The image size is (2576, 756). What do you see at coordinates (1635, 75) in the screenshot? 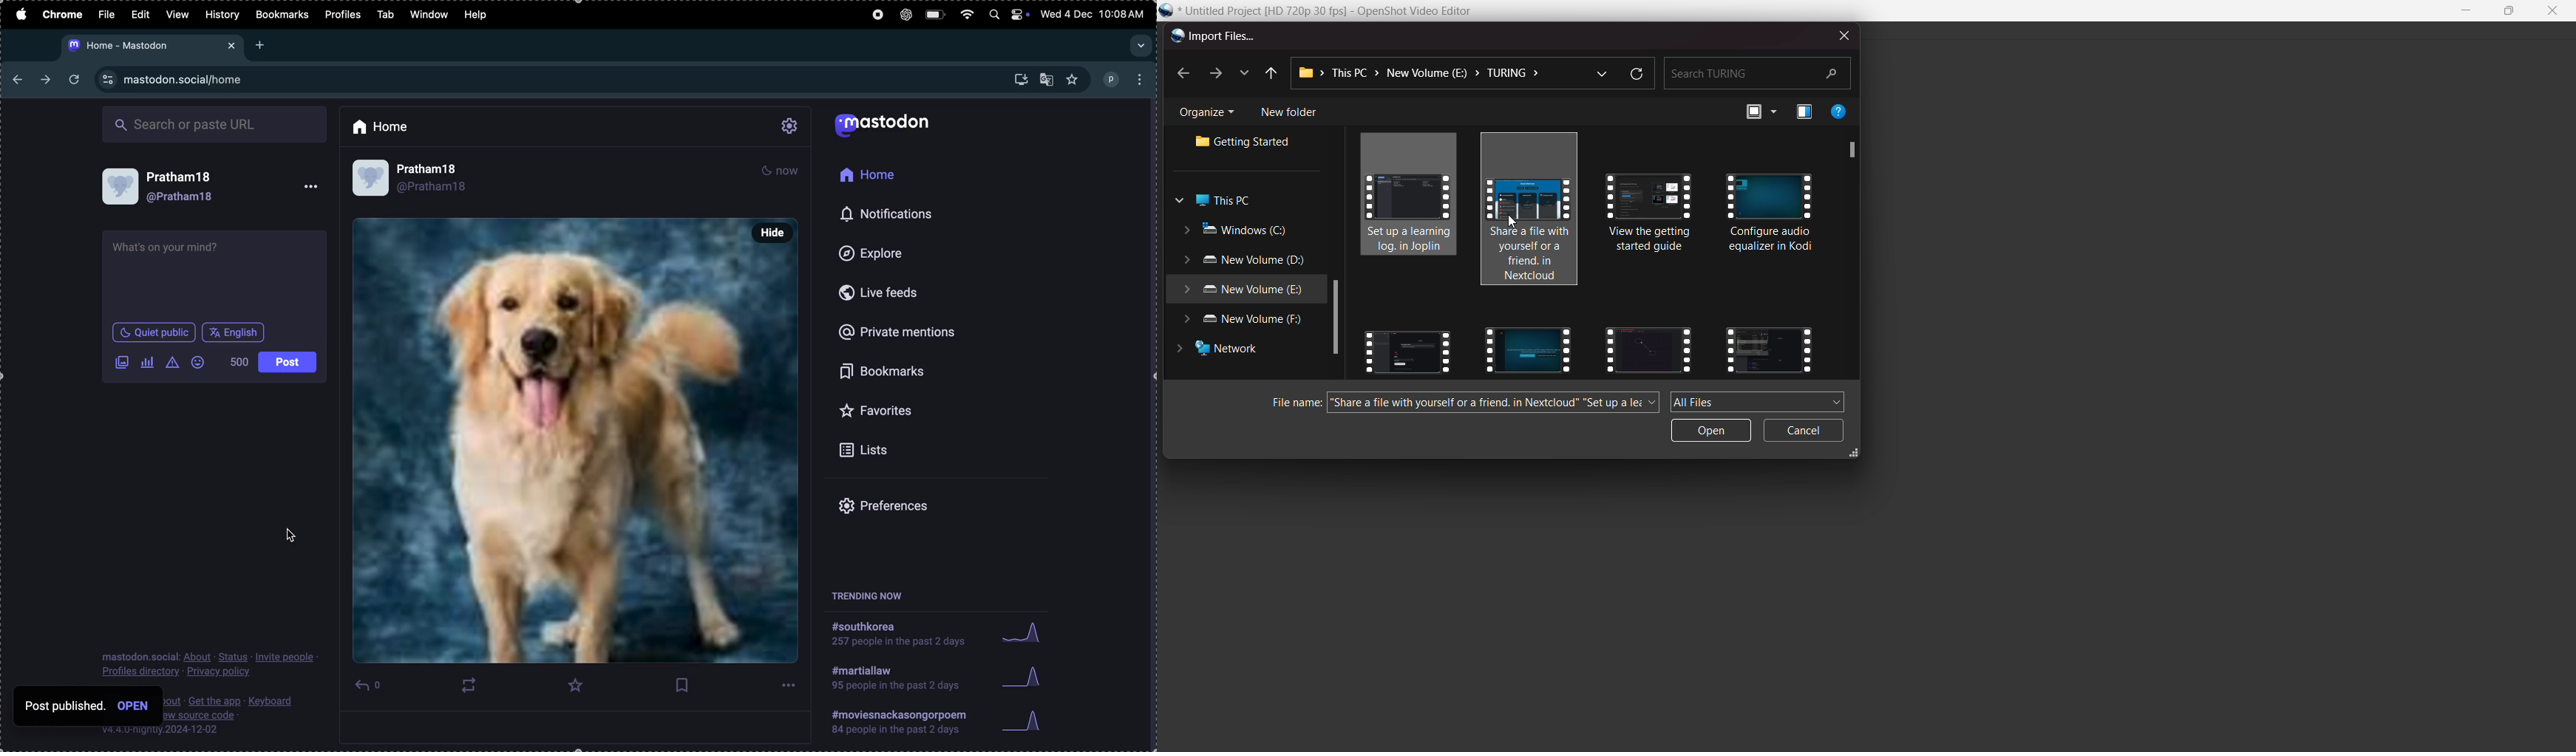
I see `refresh` at bounding box center [1635, 75].